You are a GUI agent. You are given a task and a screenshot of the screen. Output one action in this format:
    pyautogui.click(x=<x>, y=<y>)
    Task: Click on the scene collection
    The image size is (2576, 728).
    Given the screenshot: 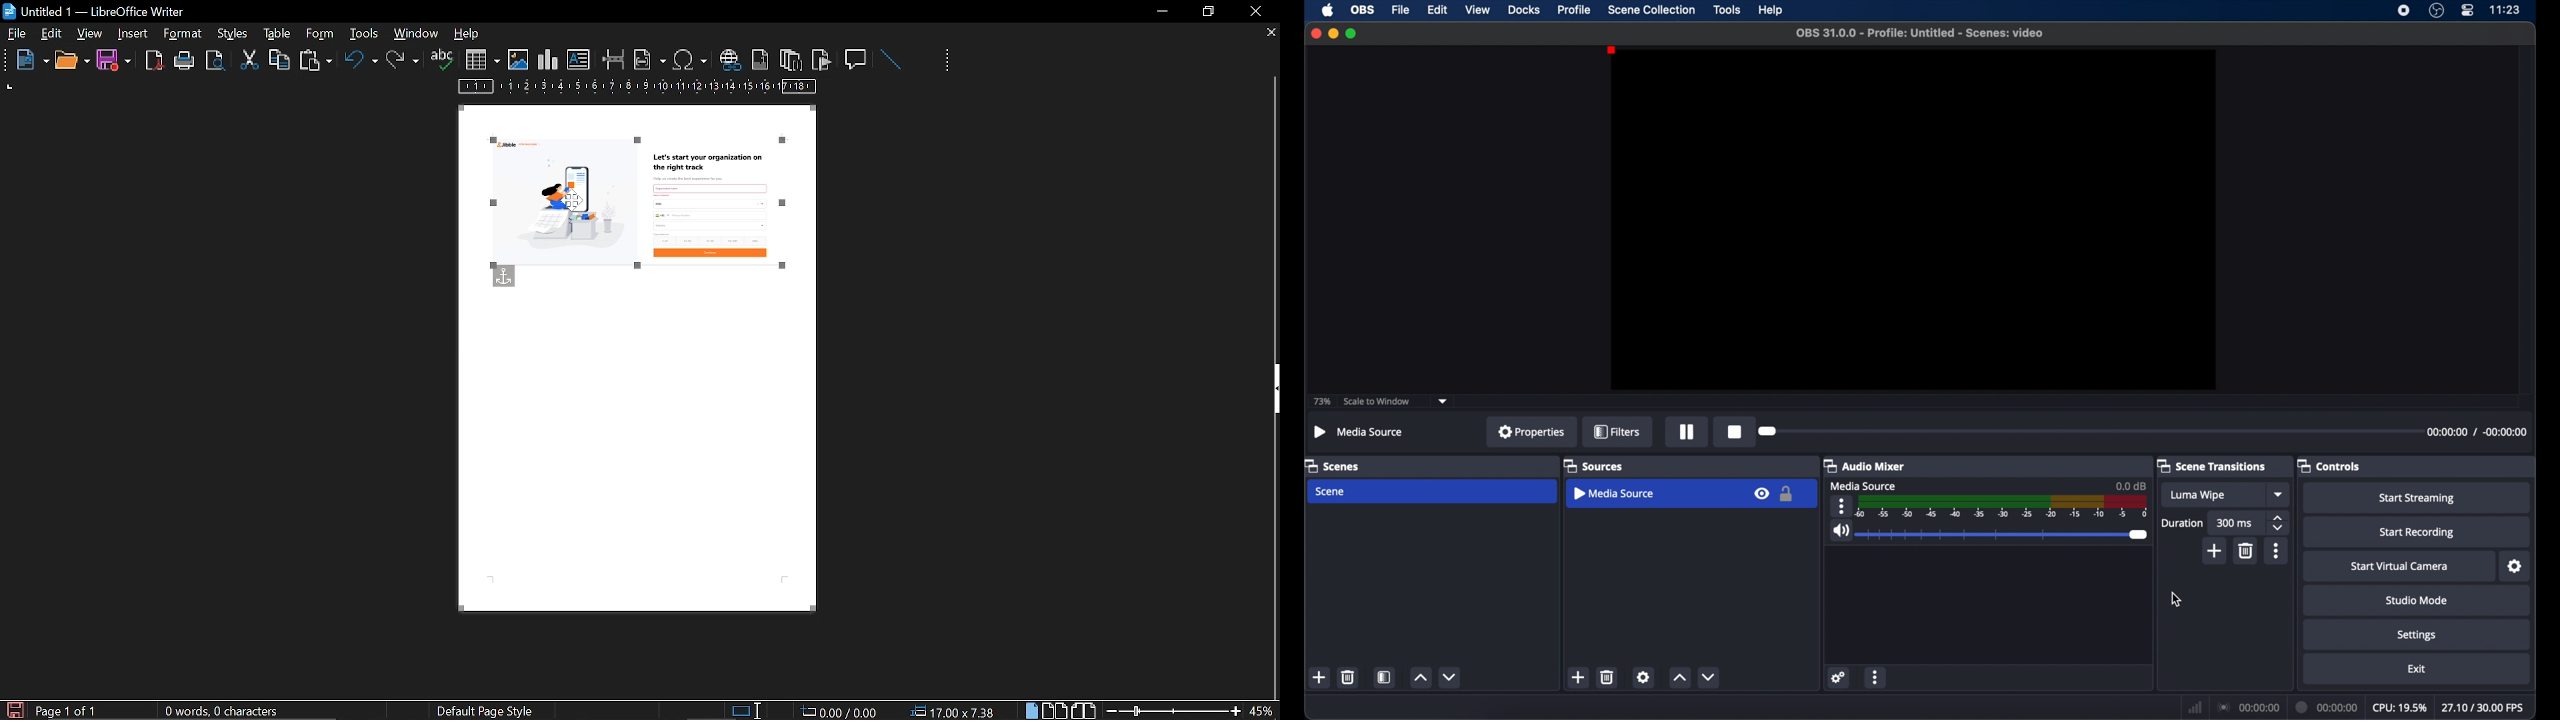 What is the action you would take?
    pyautogui.click(x=1651, y=9)
    